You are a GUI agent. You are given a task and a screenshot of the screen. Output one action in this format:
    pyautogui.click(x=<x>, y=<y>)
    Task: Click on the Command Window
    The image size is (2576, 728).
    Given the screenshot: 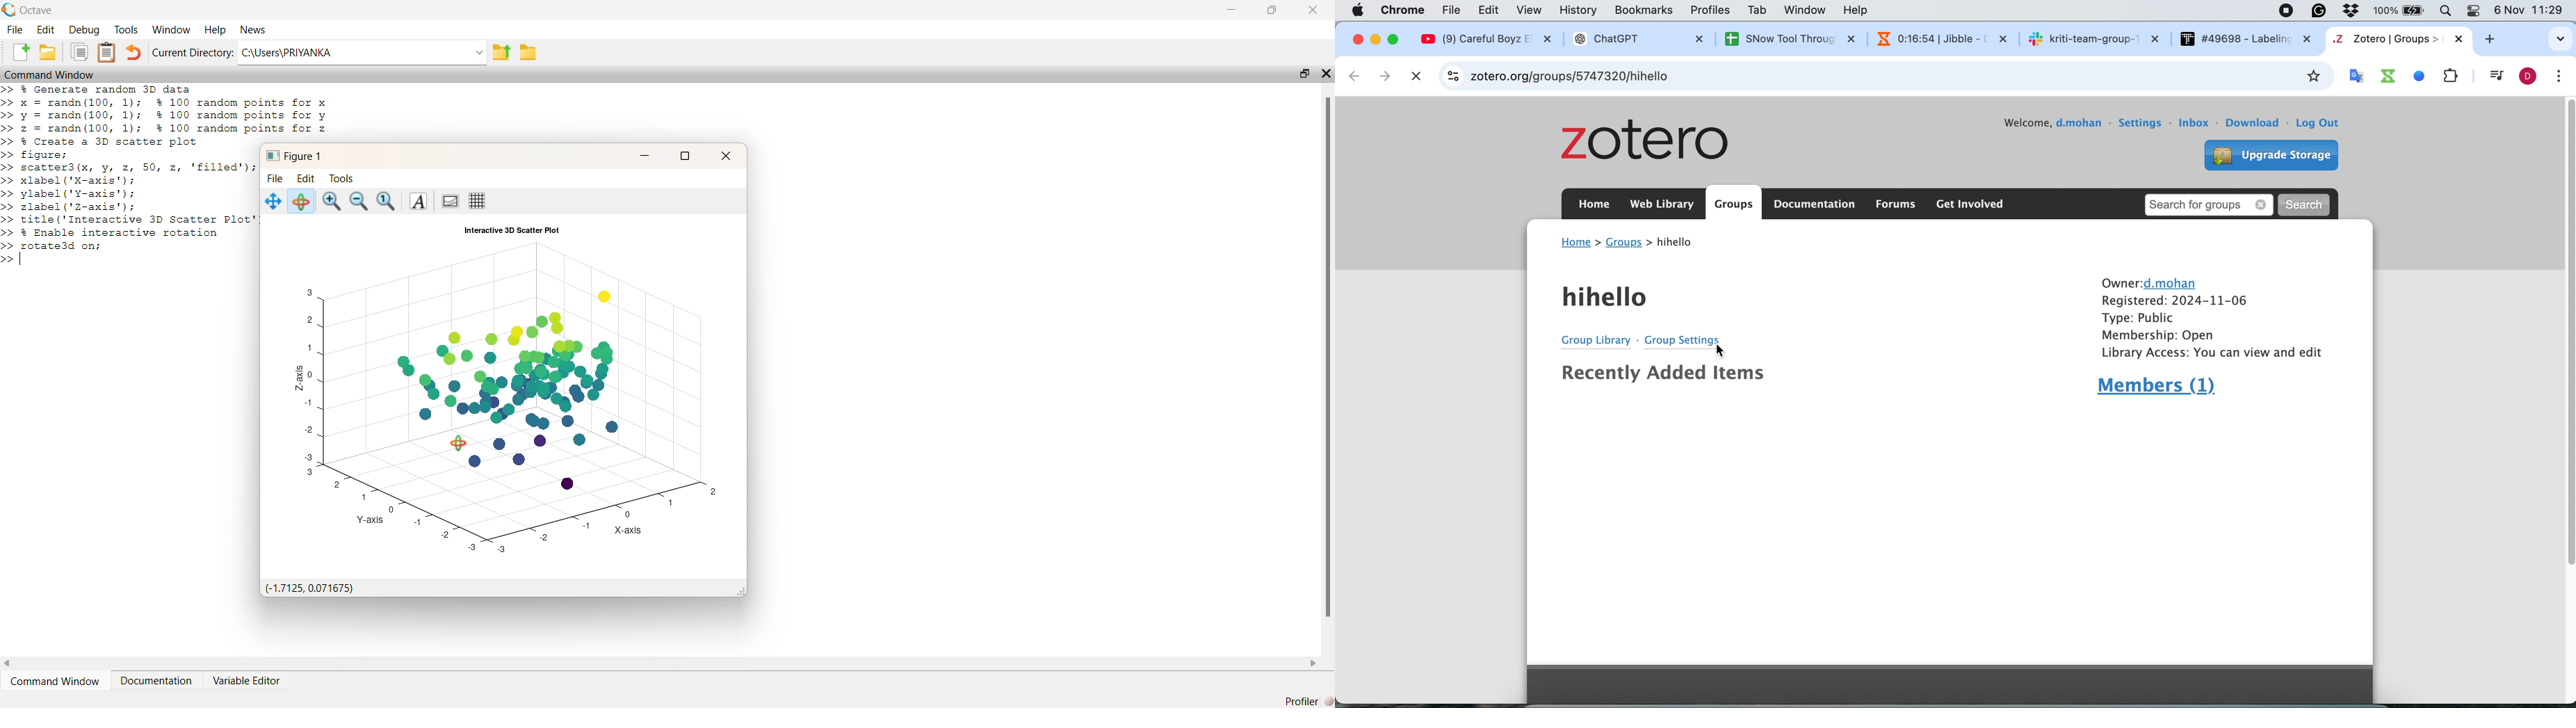 What is the action you would take?
    pyautogui.click(x=54, y=681)
    